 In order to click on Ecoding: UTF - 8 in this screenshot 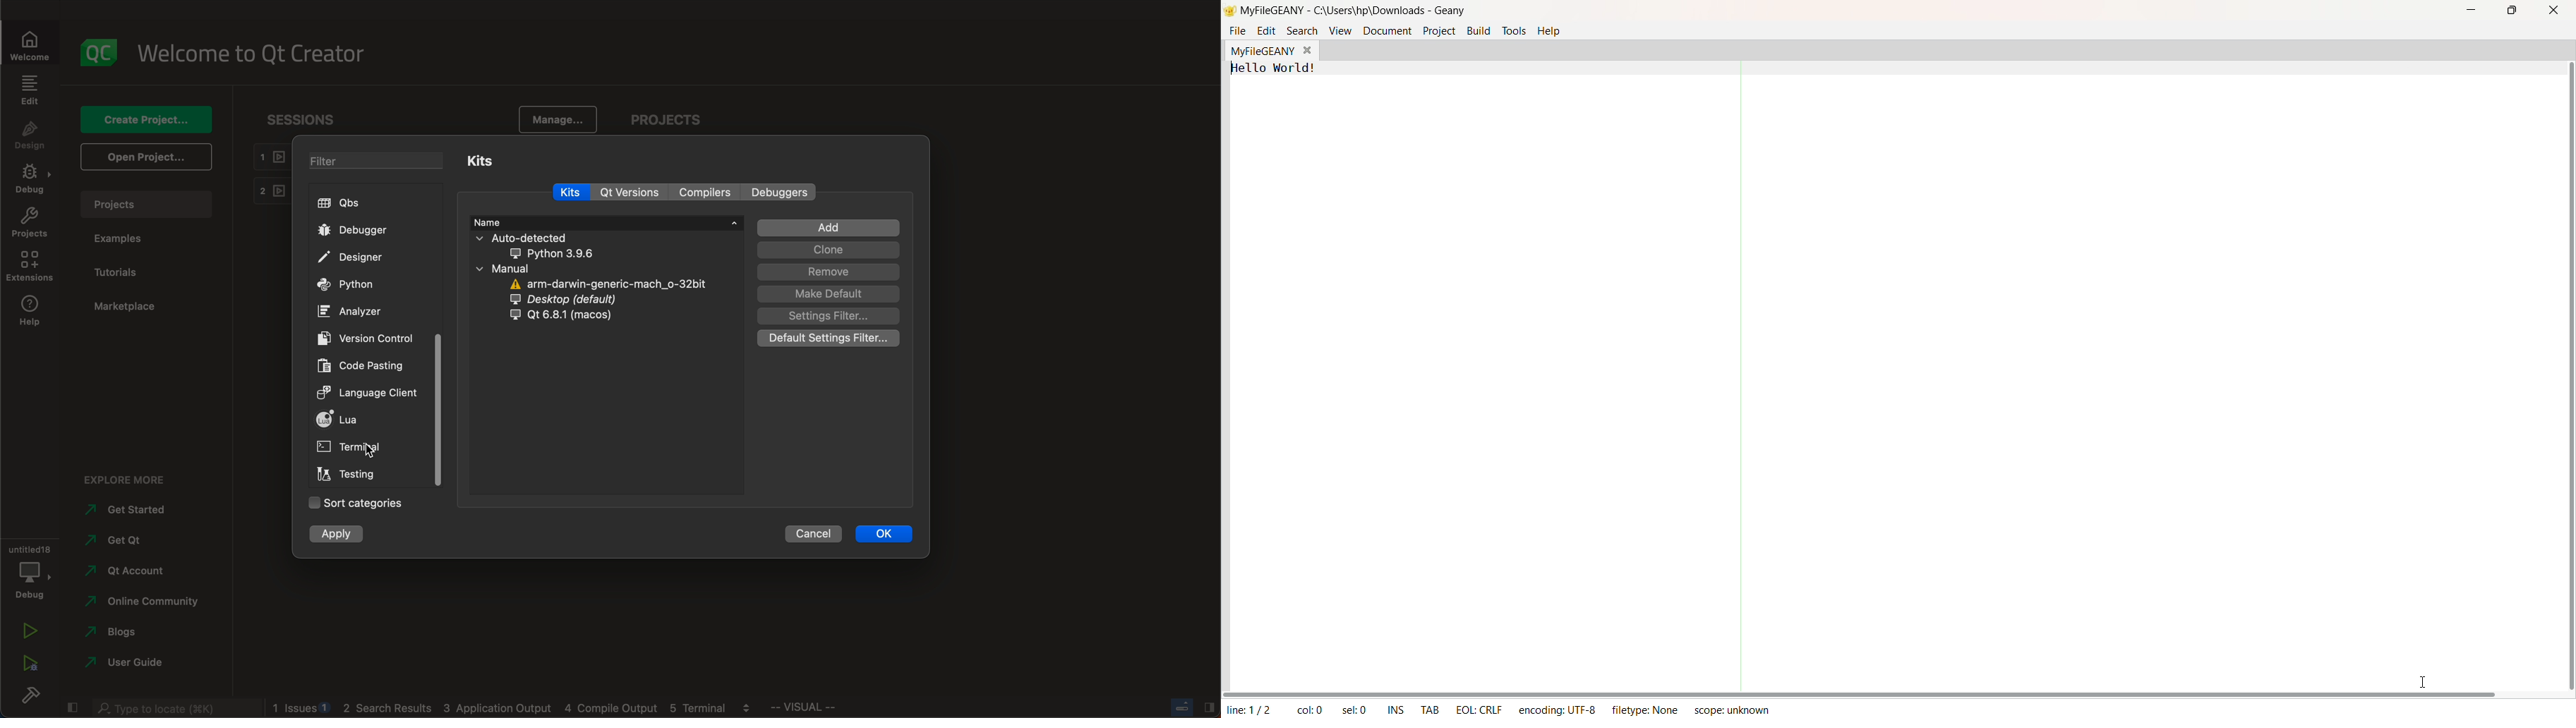, I will do `click(1557, 707)`.